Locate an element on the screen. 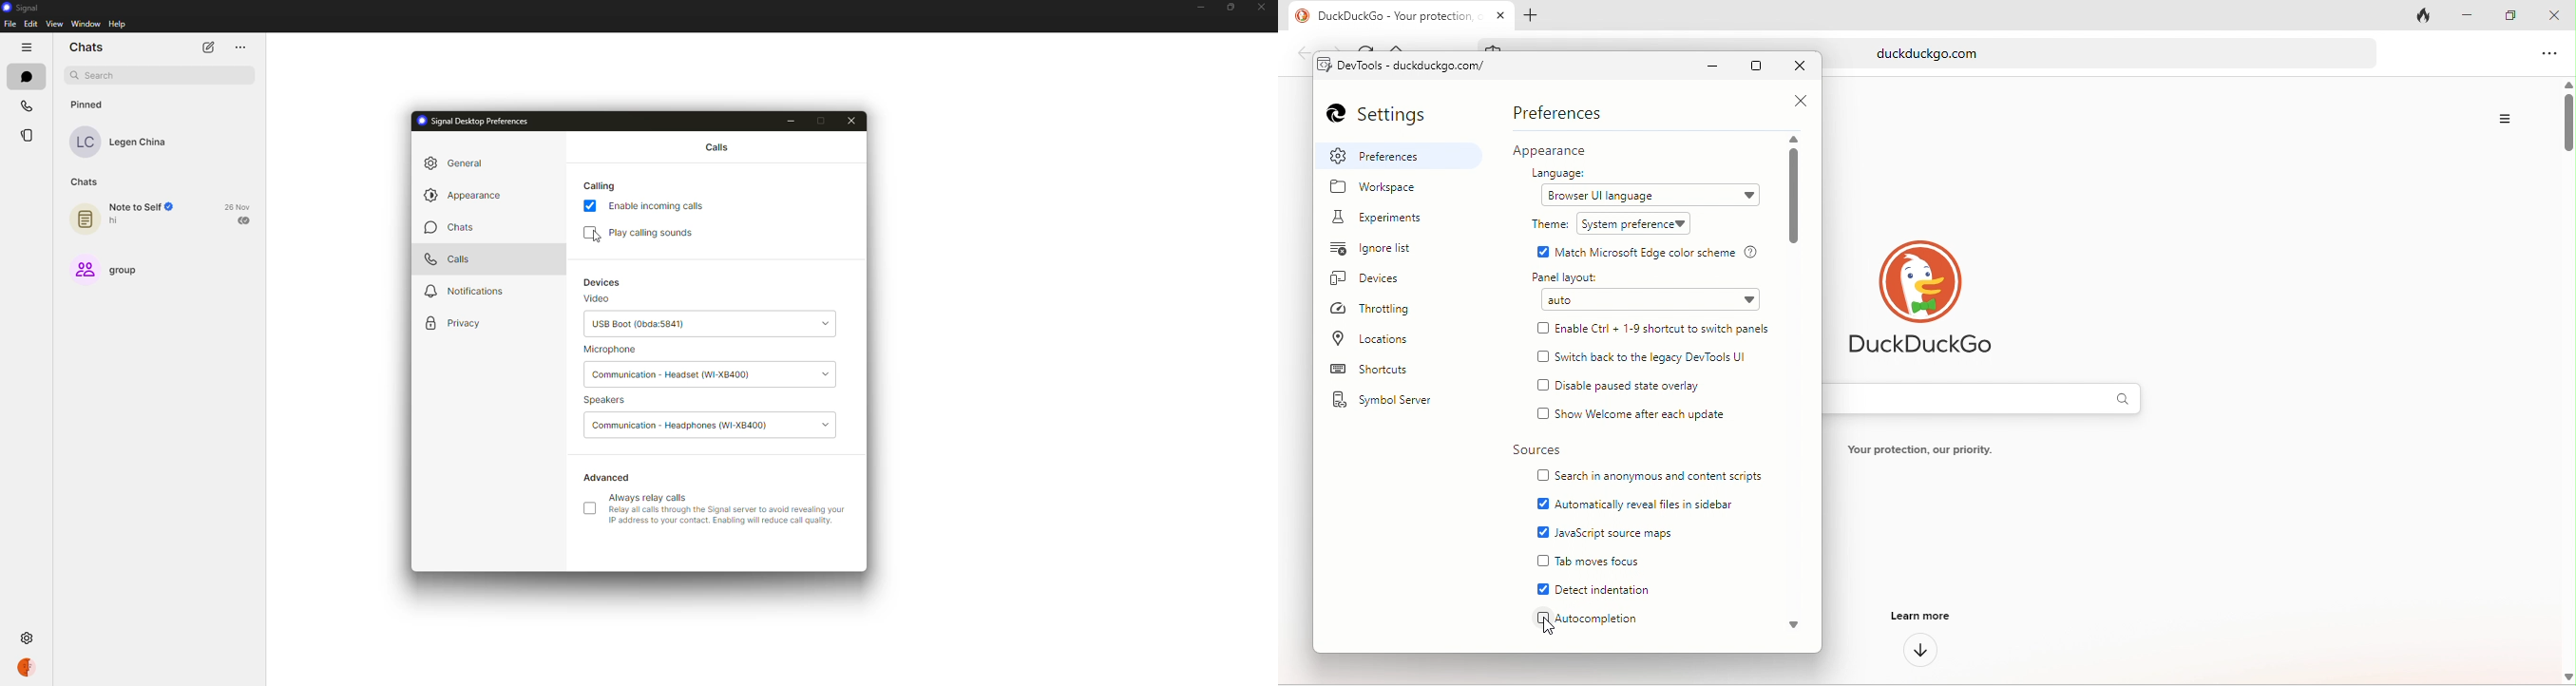  checkbox is located at coordinates (1542, 329).